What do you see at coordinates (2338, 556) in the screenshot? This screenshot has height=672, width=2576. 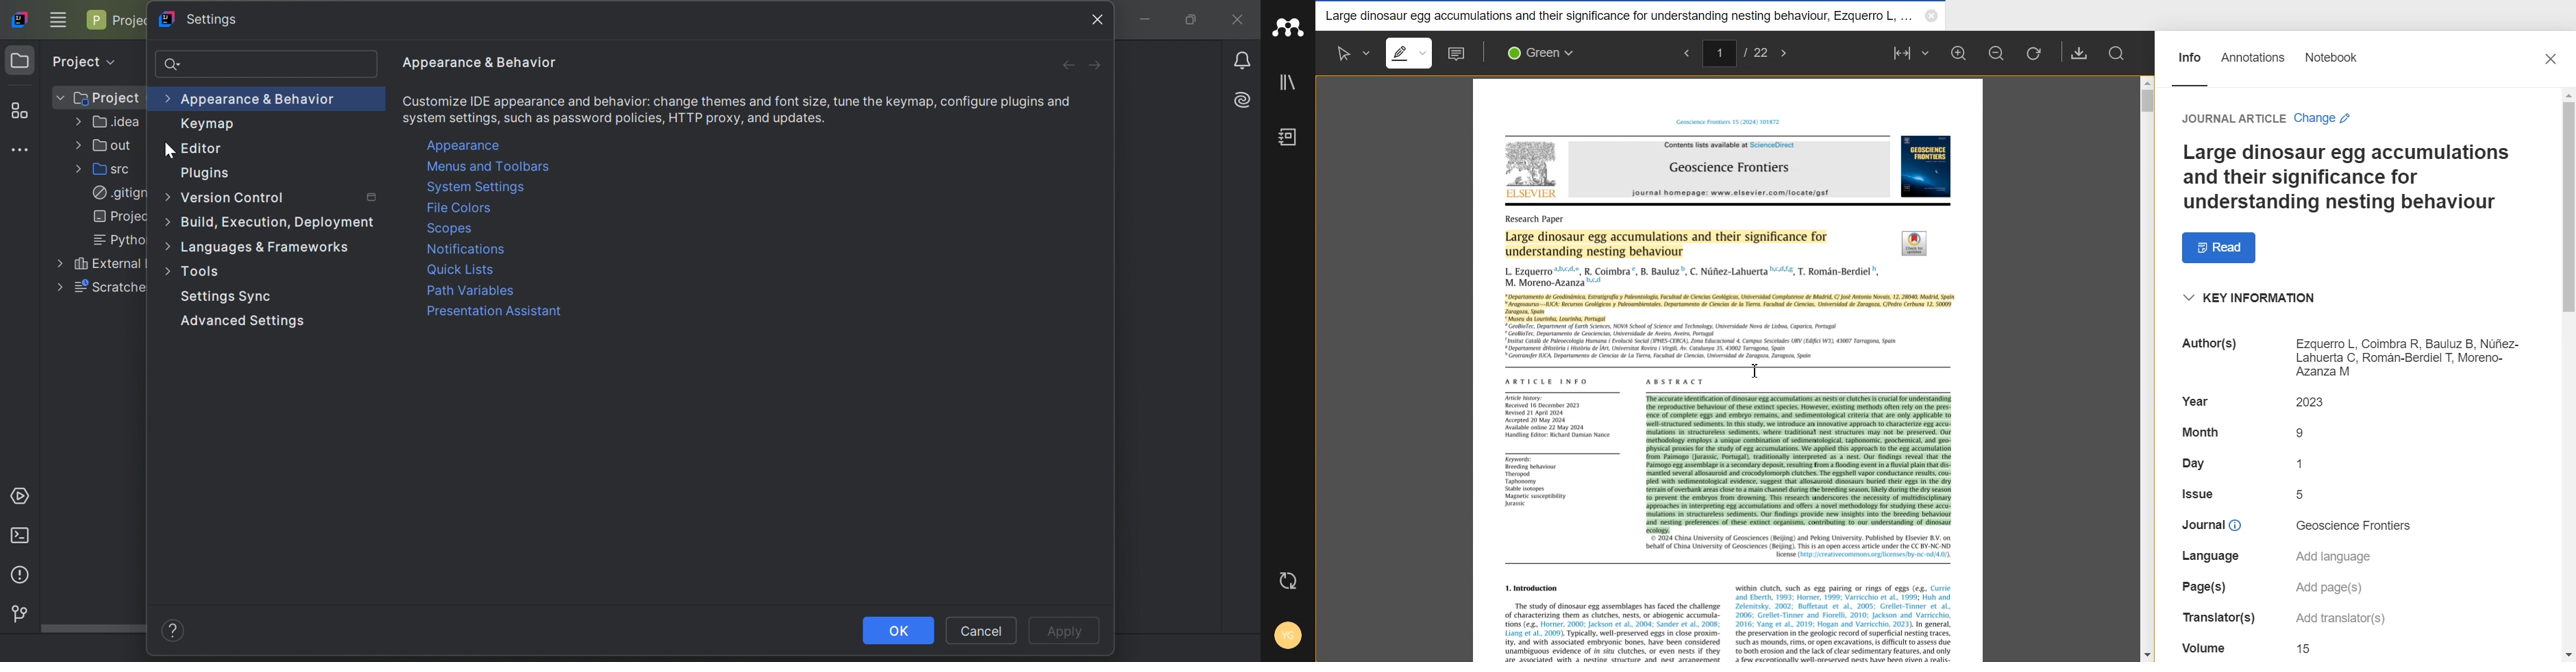 I see `text` at bounding box center [2338, 556].